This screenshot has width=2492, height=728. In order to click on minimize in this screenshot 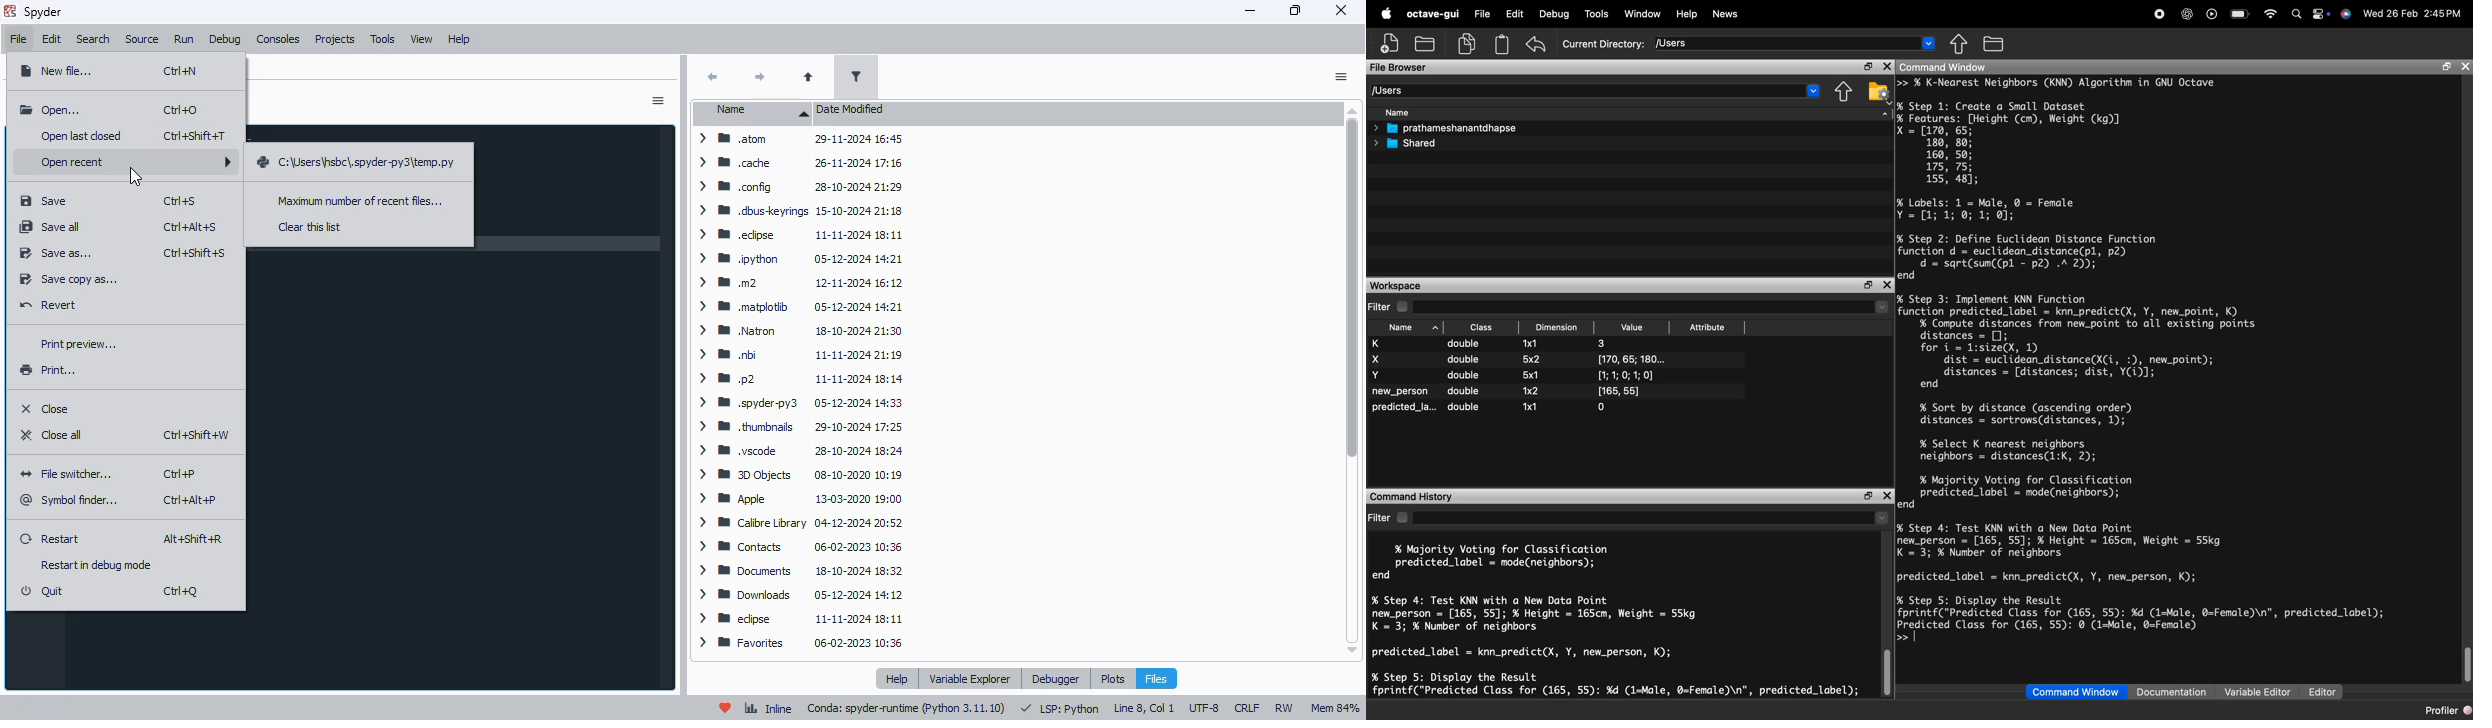, I will do `click(1251, 11)`.